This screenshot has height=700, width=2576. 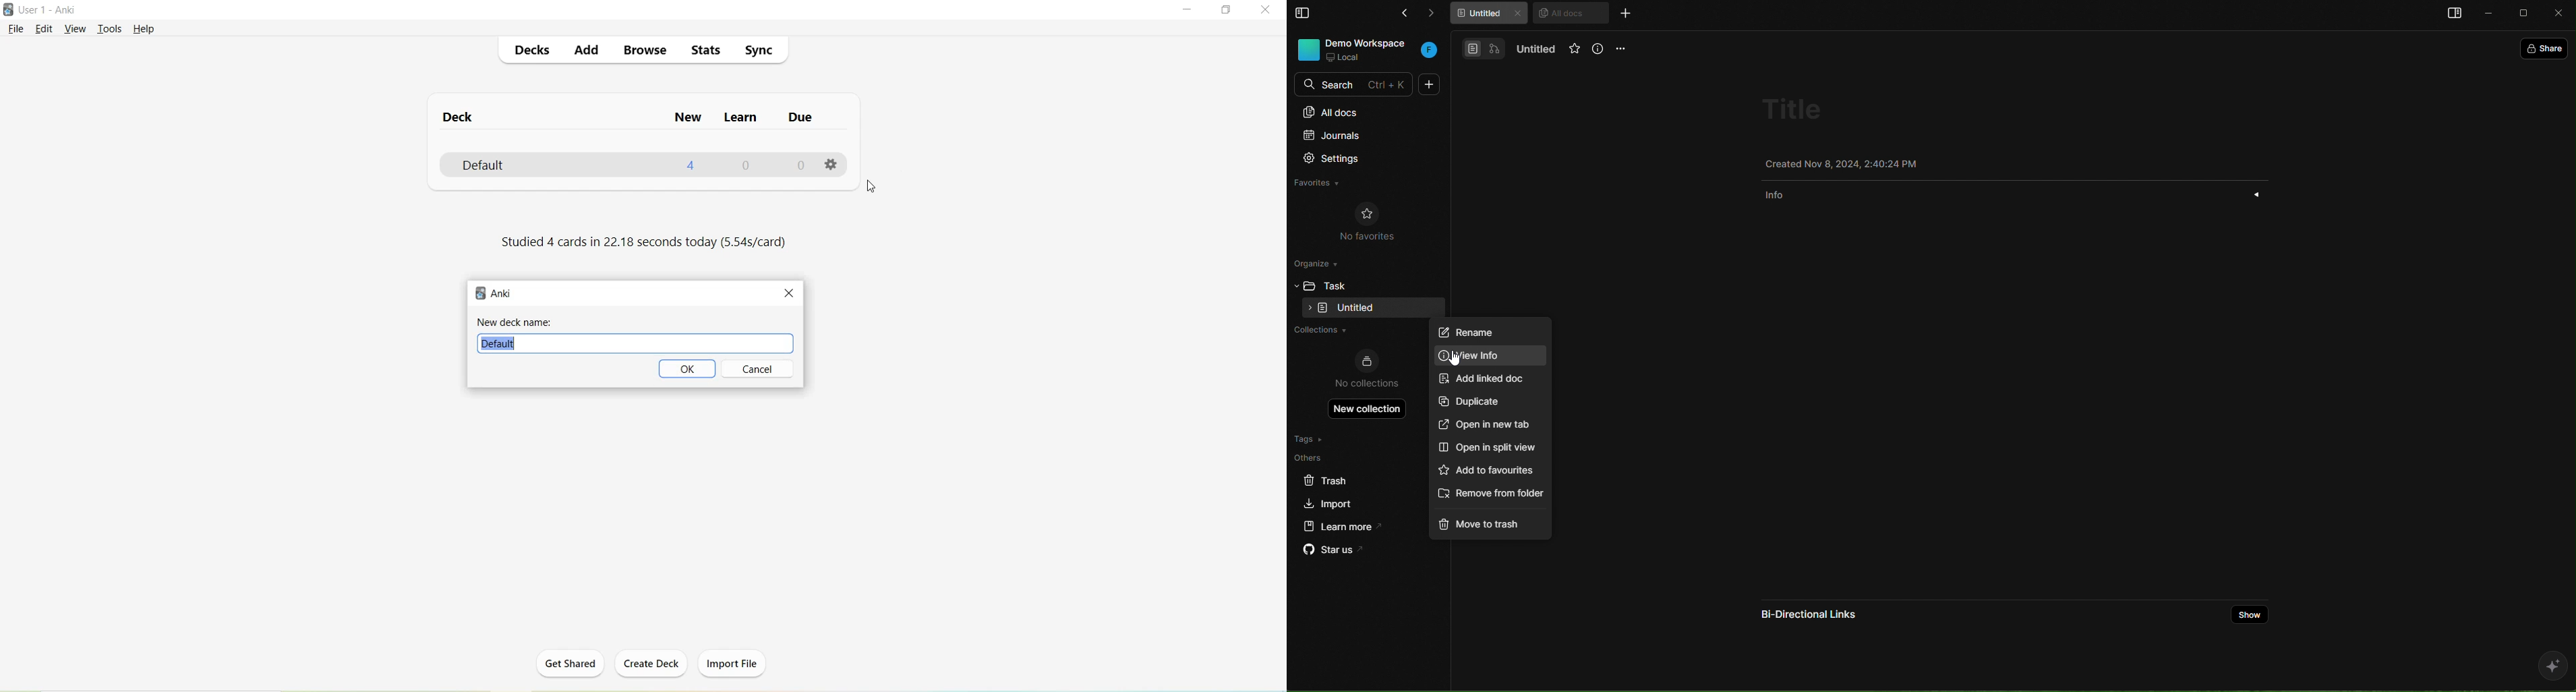 I want to click on SEARCH, so click(x=1355, y=85).